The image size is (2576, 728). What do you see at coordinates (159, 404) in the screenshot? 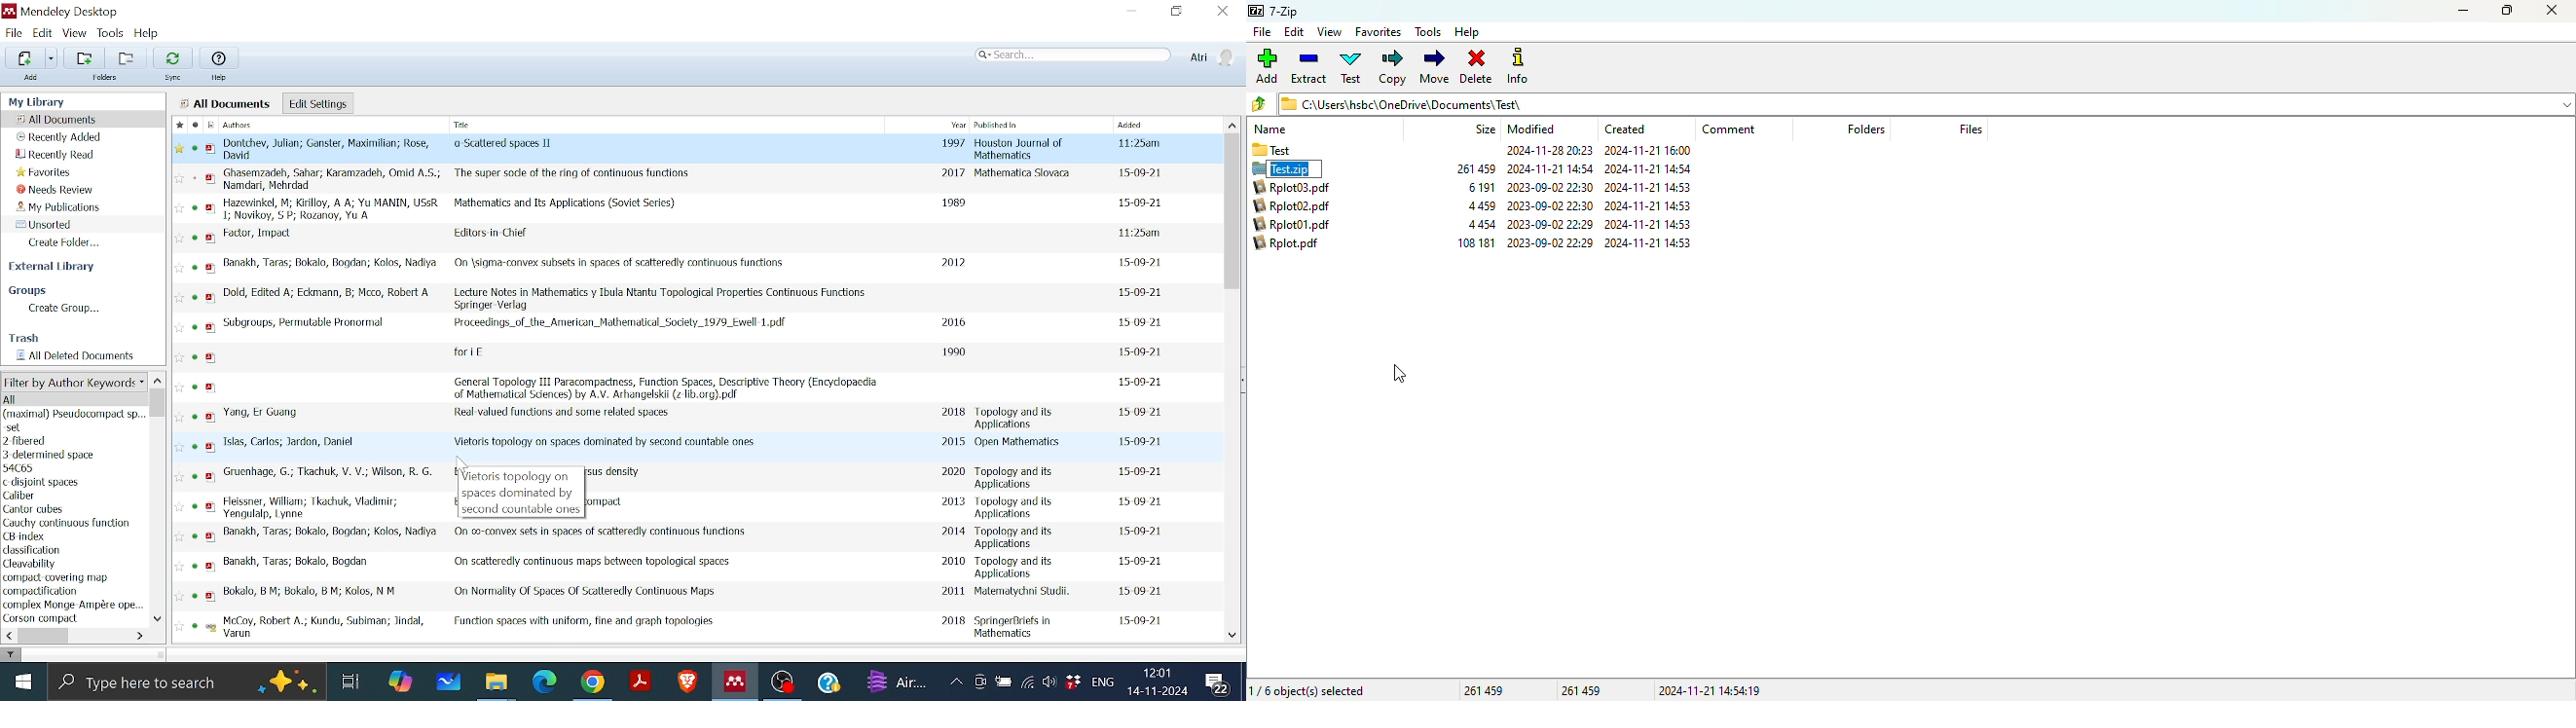
I see `Vertical scrollbar for filter by author keyword` at bounding box center [159, 404].